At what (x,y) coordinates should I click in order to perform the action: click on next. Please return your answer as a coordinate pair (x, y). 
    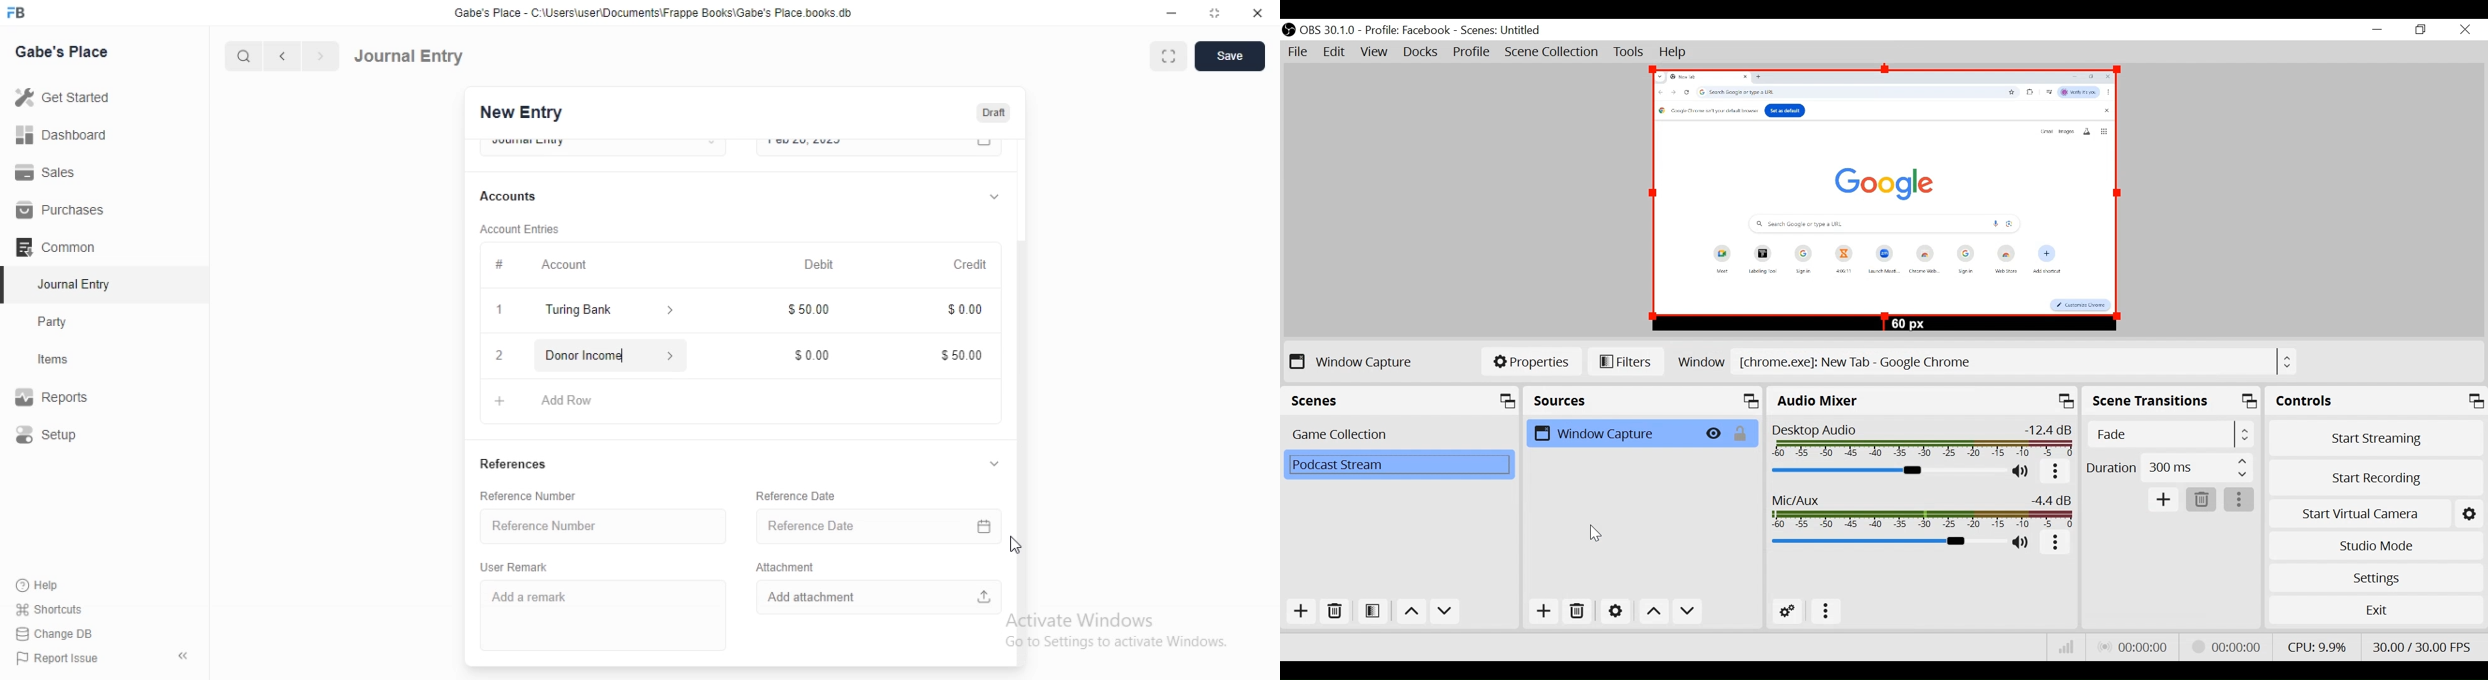
    Looking at the image, I should click on (318, 57).